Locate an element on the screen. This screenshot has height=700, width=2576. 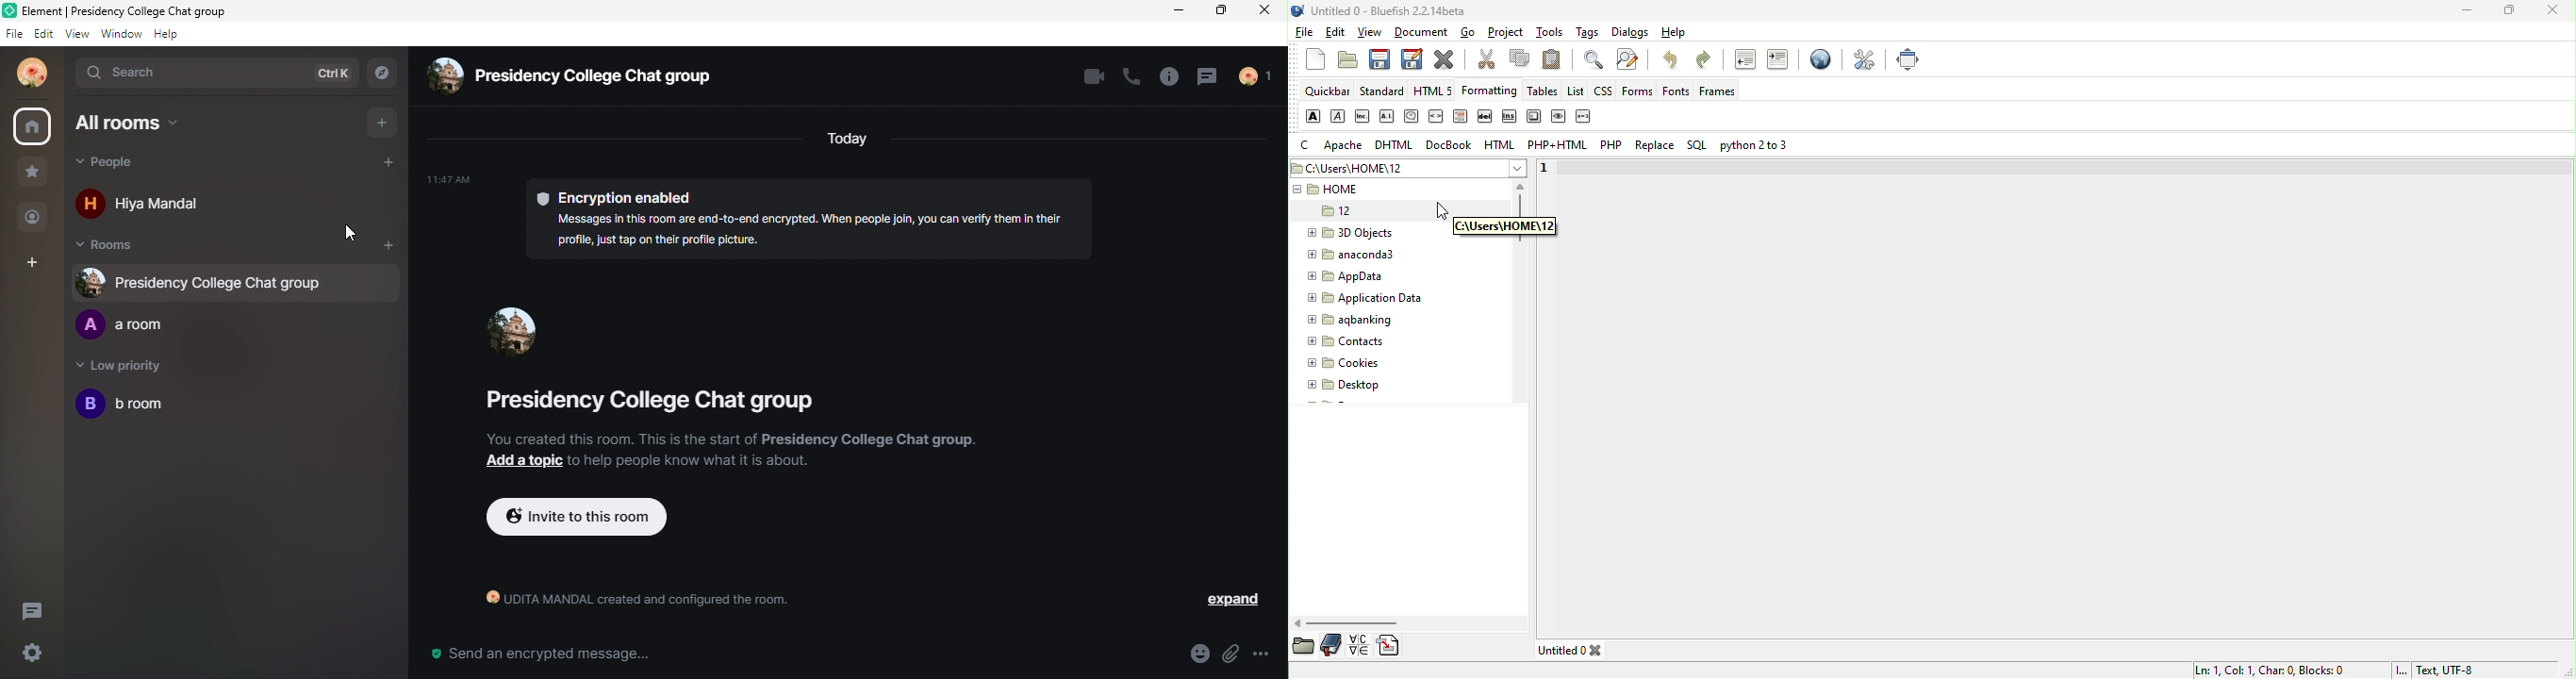
You created this room. This is the start of Presidency College of Chat group. is located at coordinates (727, 439).